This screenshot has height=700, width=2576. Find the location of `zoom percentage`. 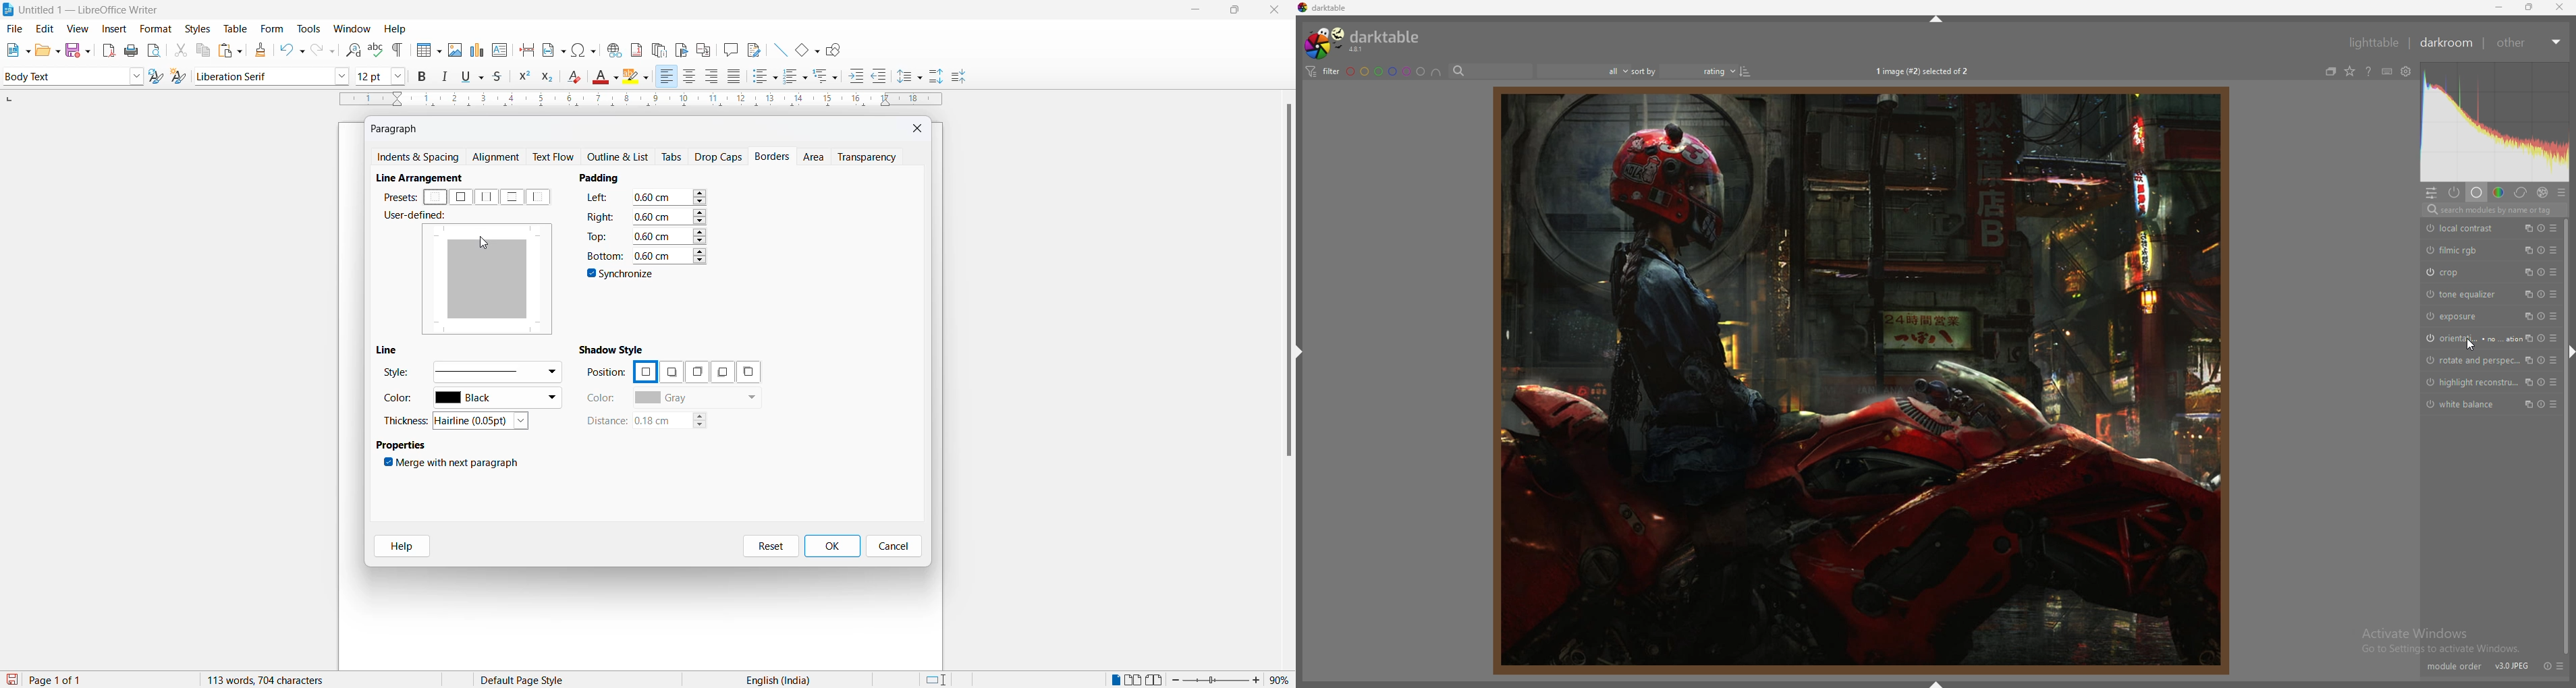

zoom percentage is located at coordinates (1282, 679).